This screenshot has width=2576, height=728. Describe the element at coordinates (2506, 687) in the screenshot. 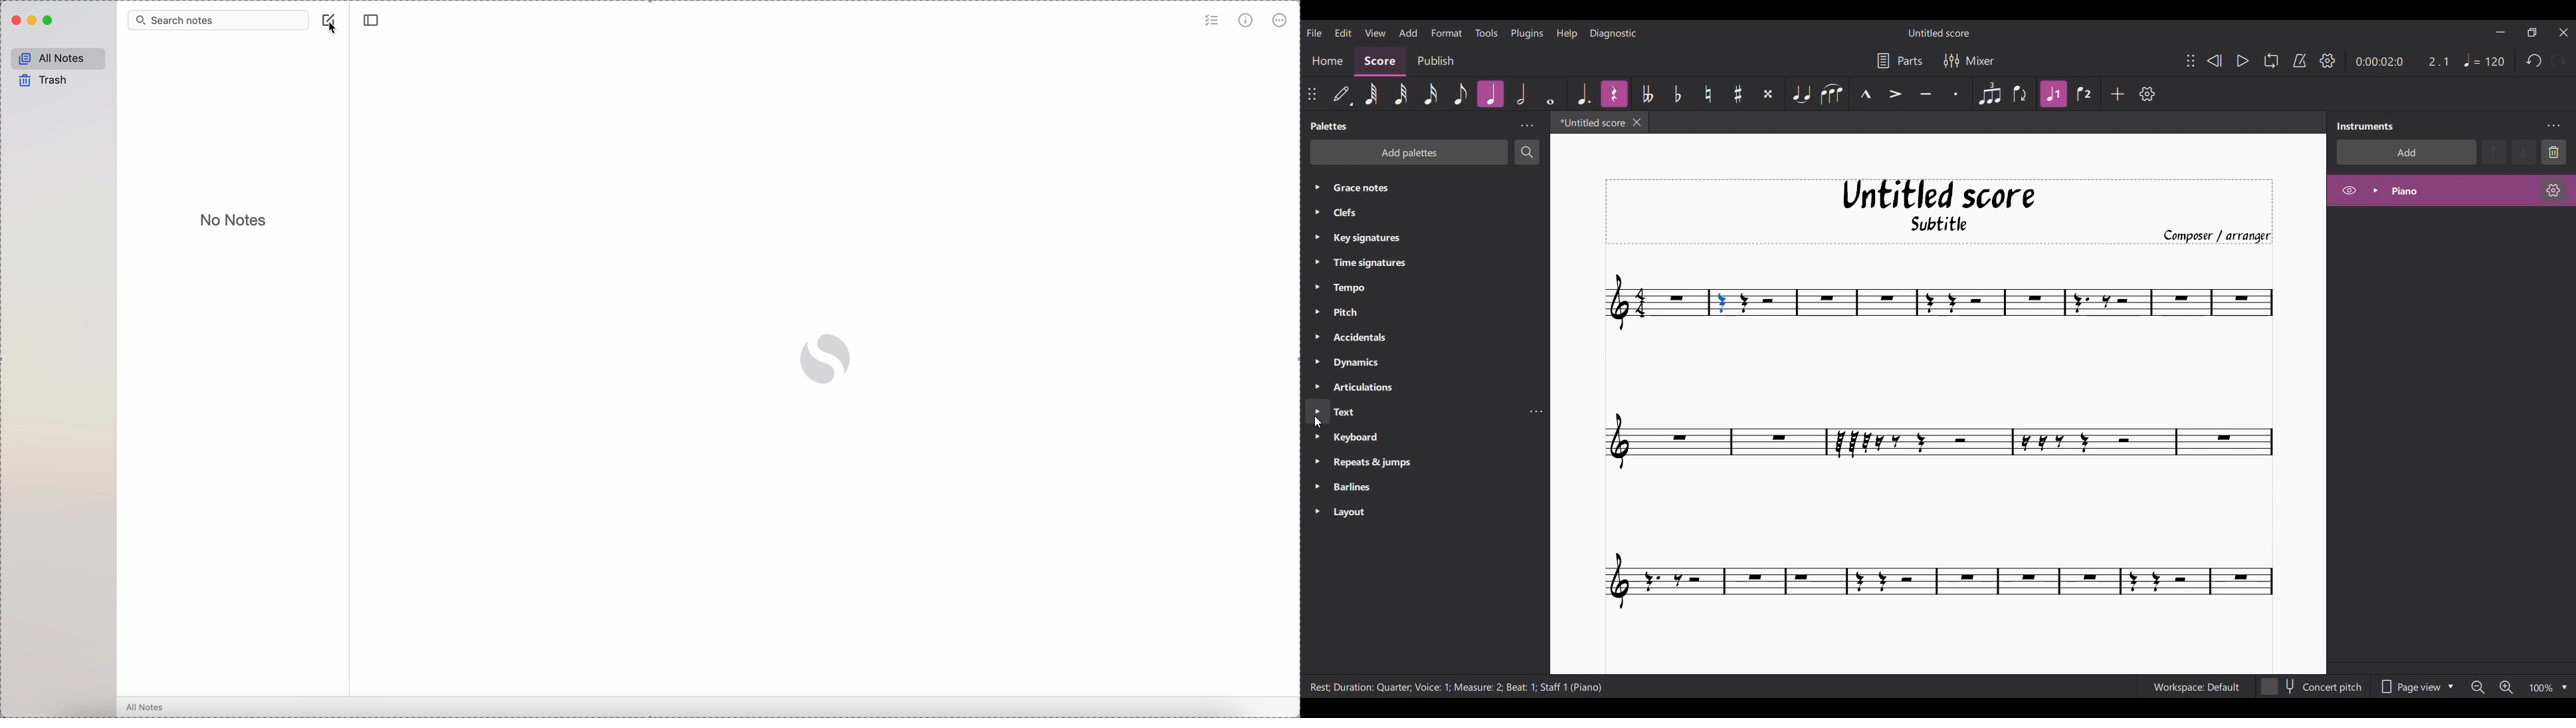

I see `Zoom in` at that location.